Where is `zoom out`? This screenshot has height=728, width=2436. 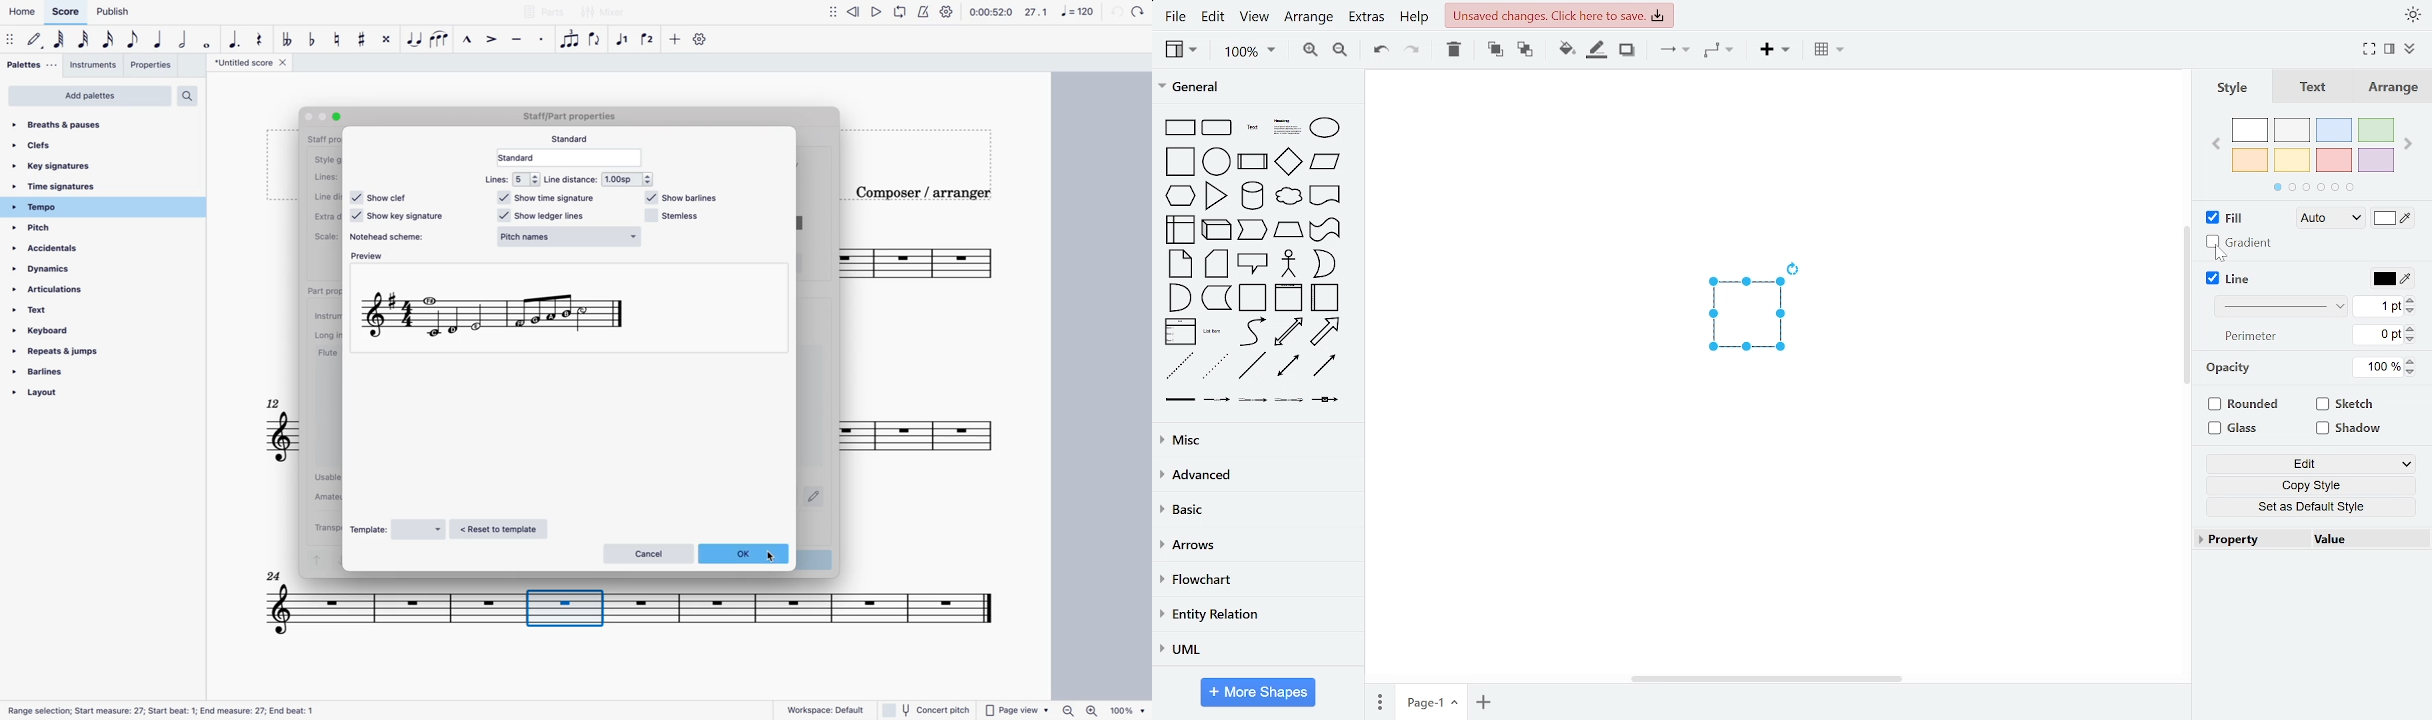
zoom out is located at coordinates (1340, 51).